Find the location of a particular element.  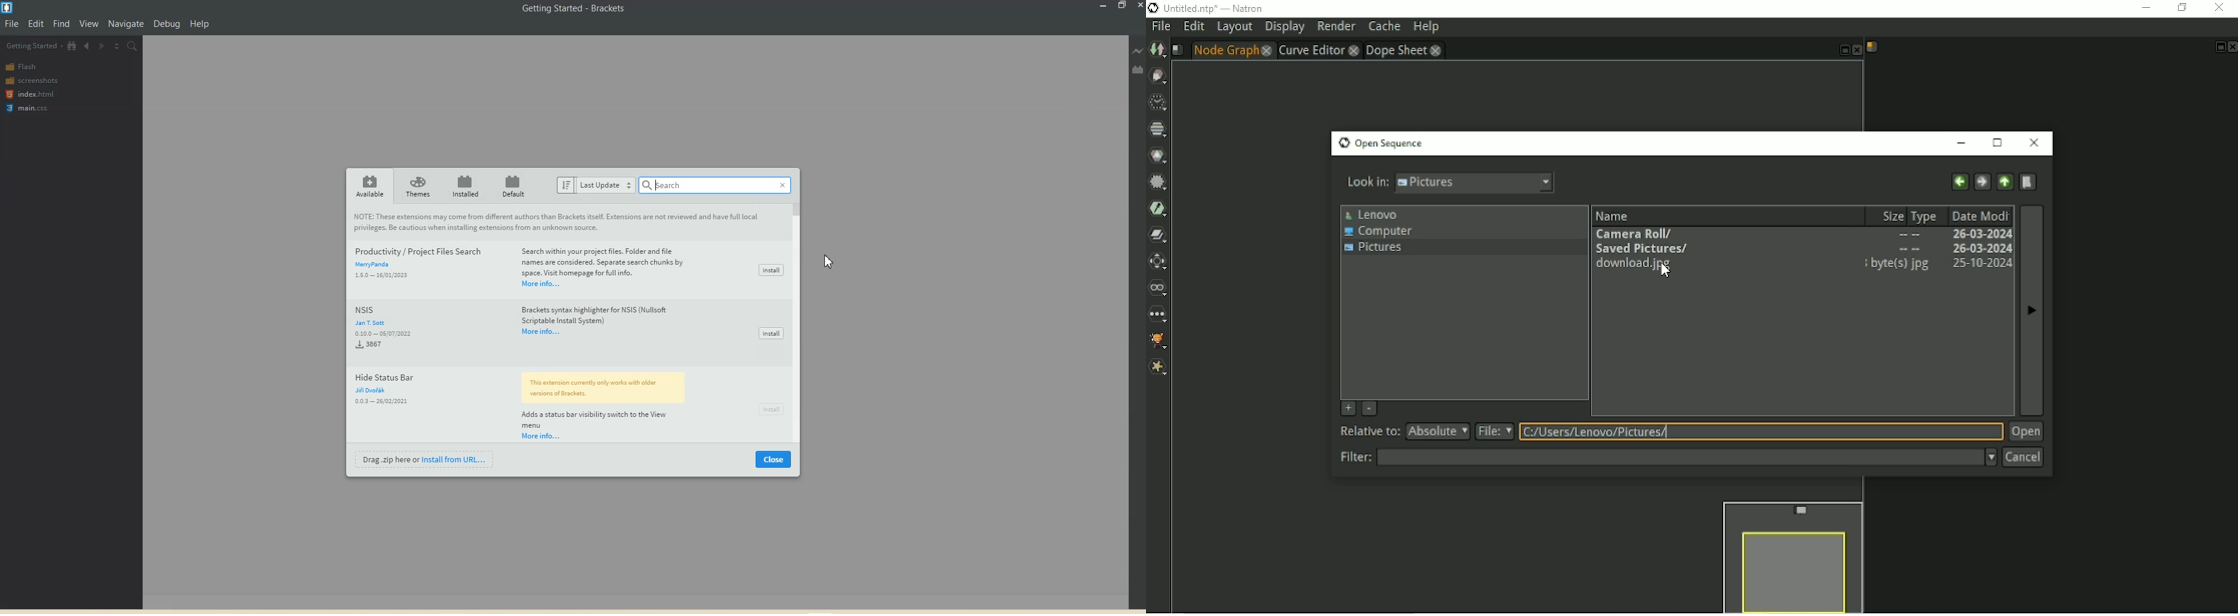

Getting Started - Brackets is located at coordinates (573, 9).